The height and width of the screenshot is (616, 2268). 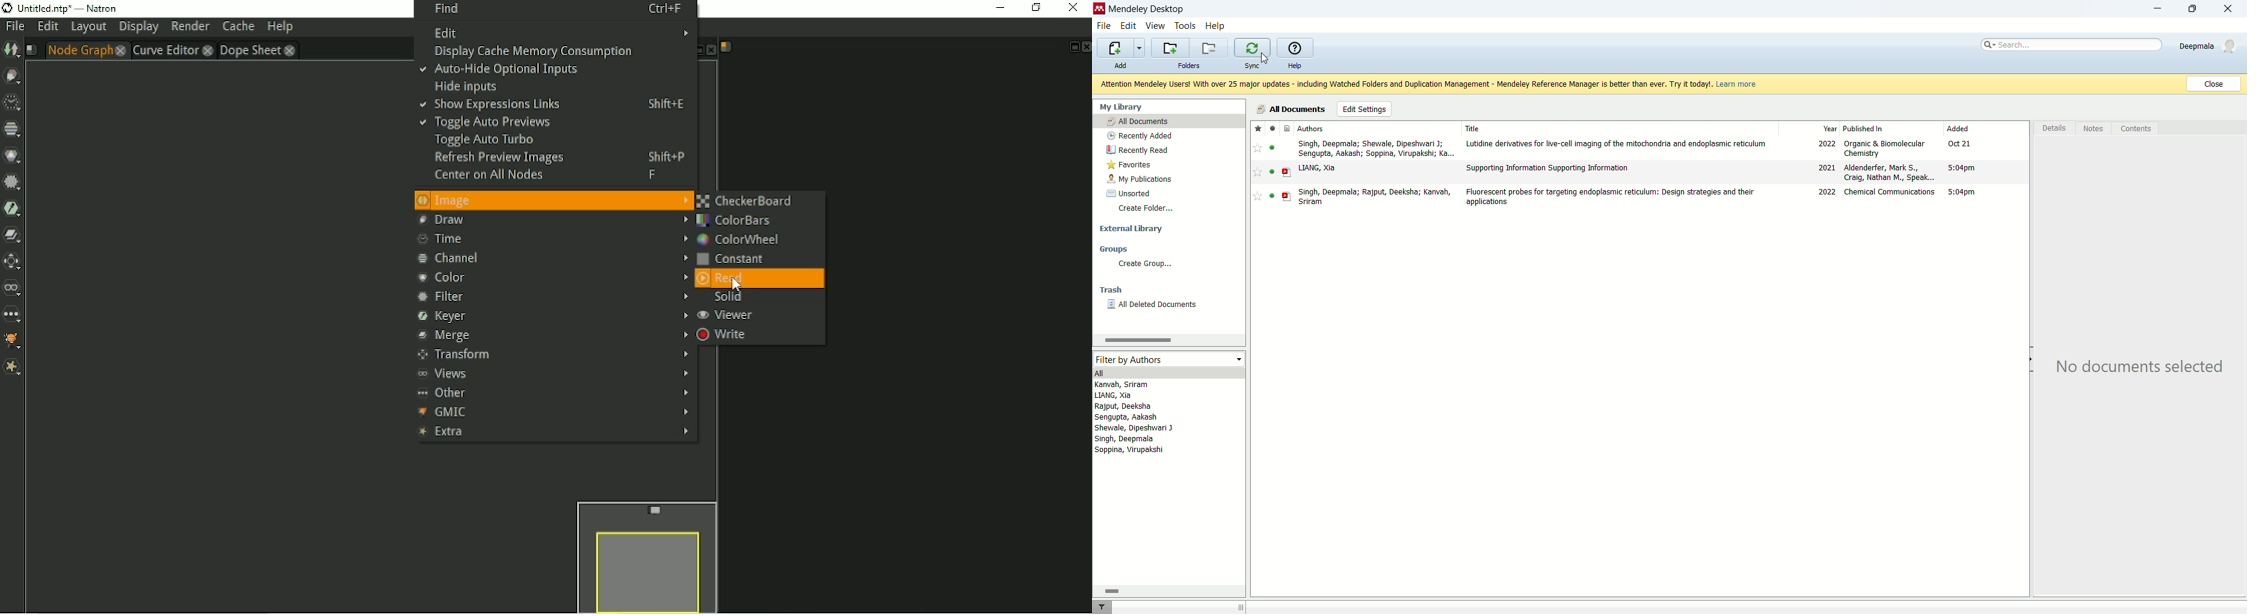 What do you see at coordinates (2141, 365) in the screenshot?
I see `No documents selected` at bounding box center [2141, 365].